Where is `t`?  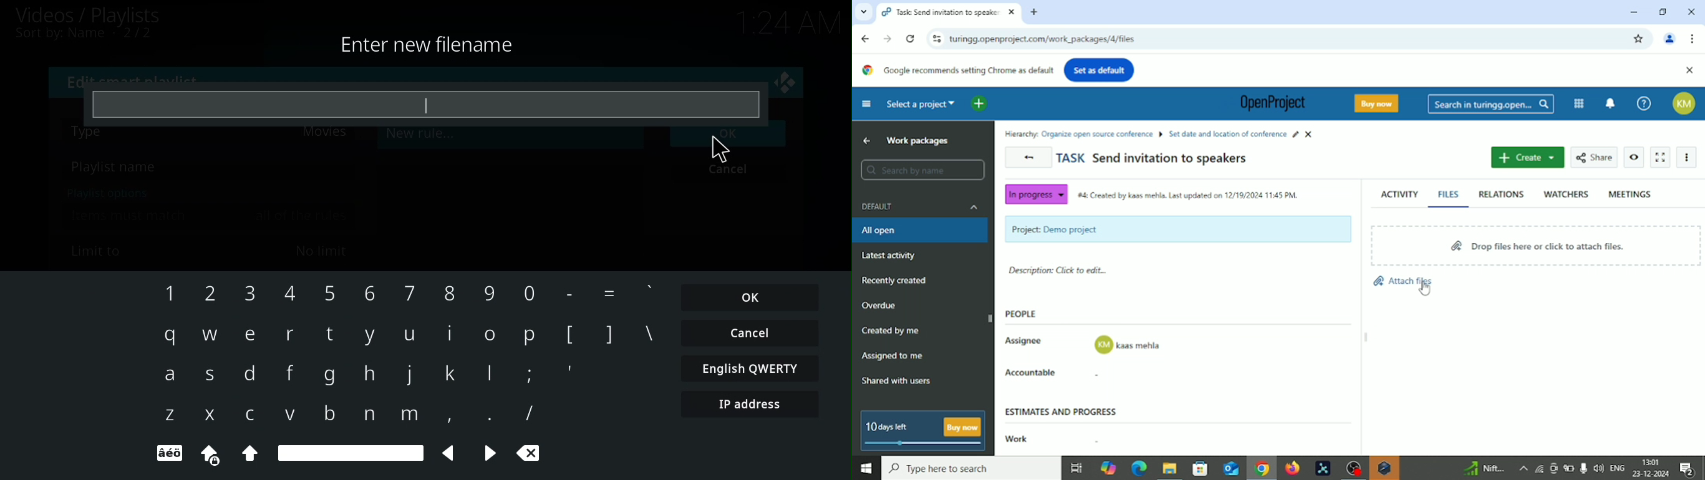
t is located at coordinates (327, 336).